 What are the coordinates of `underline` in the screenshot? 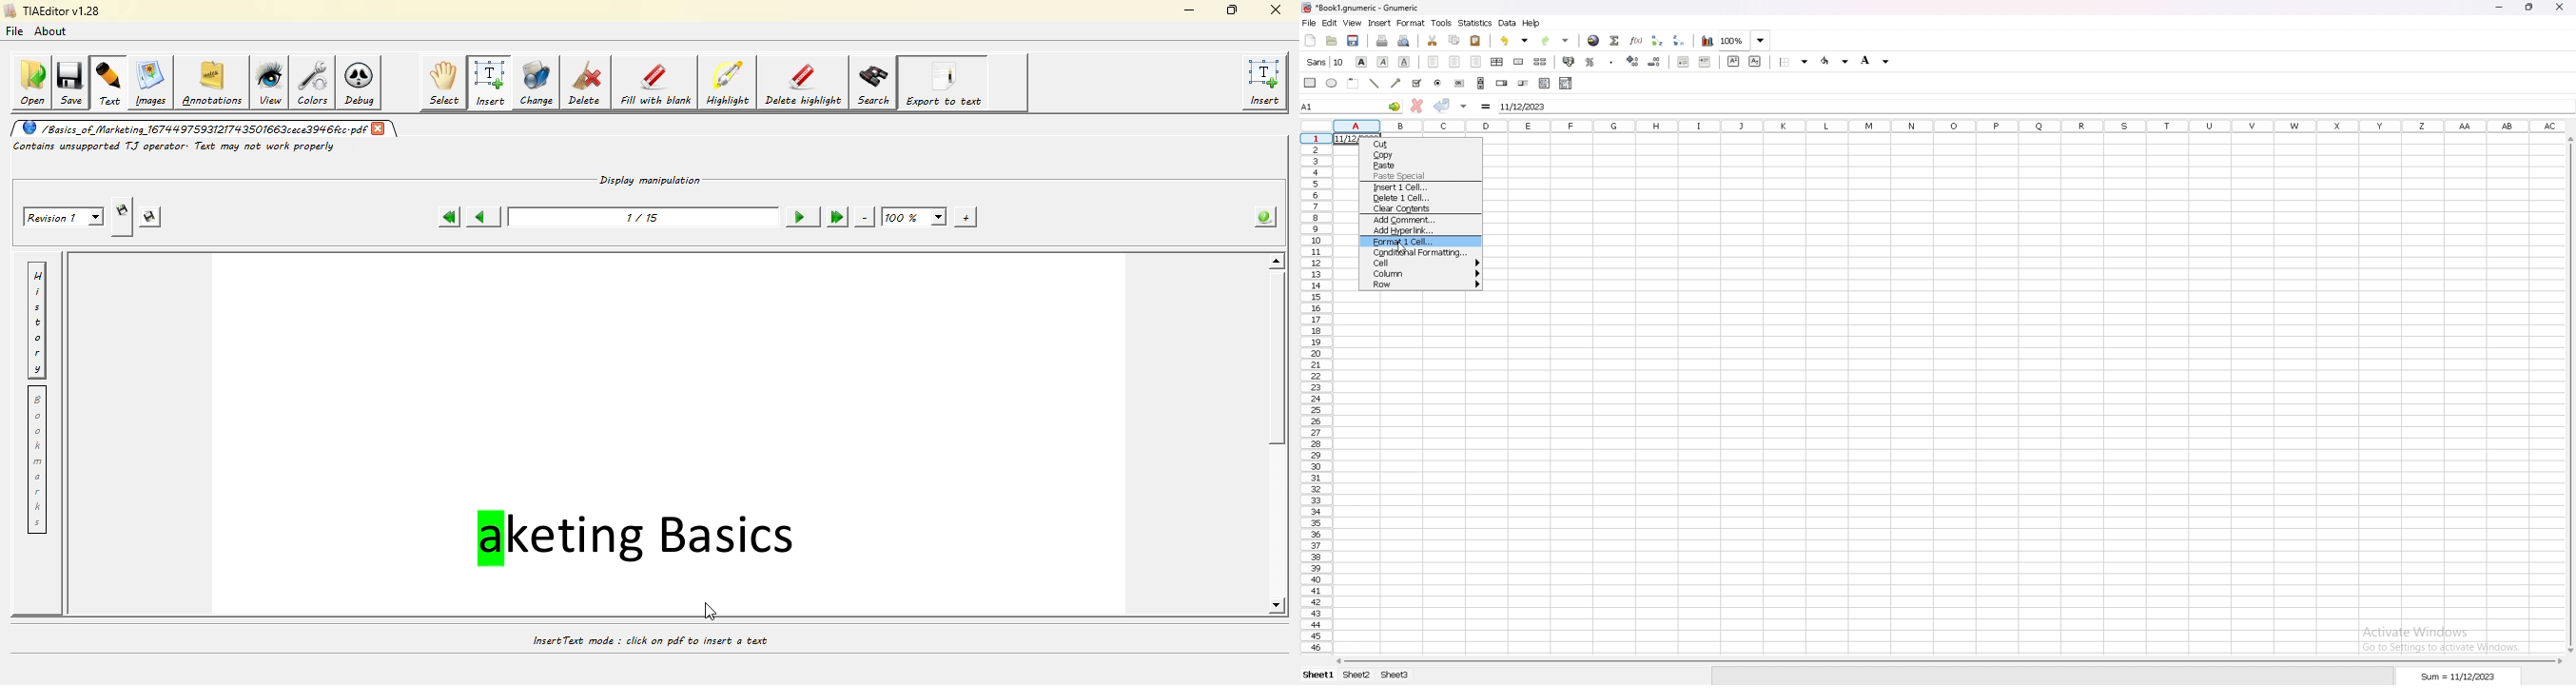 It's located at (1404, 62).